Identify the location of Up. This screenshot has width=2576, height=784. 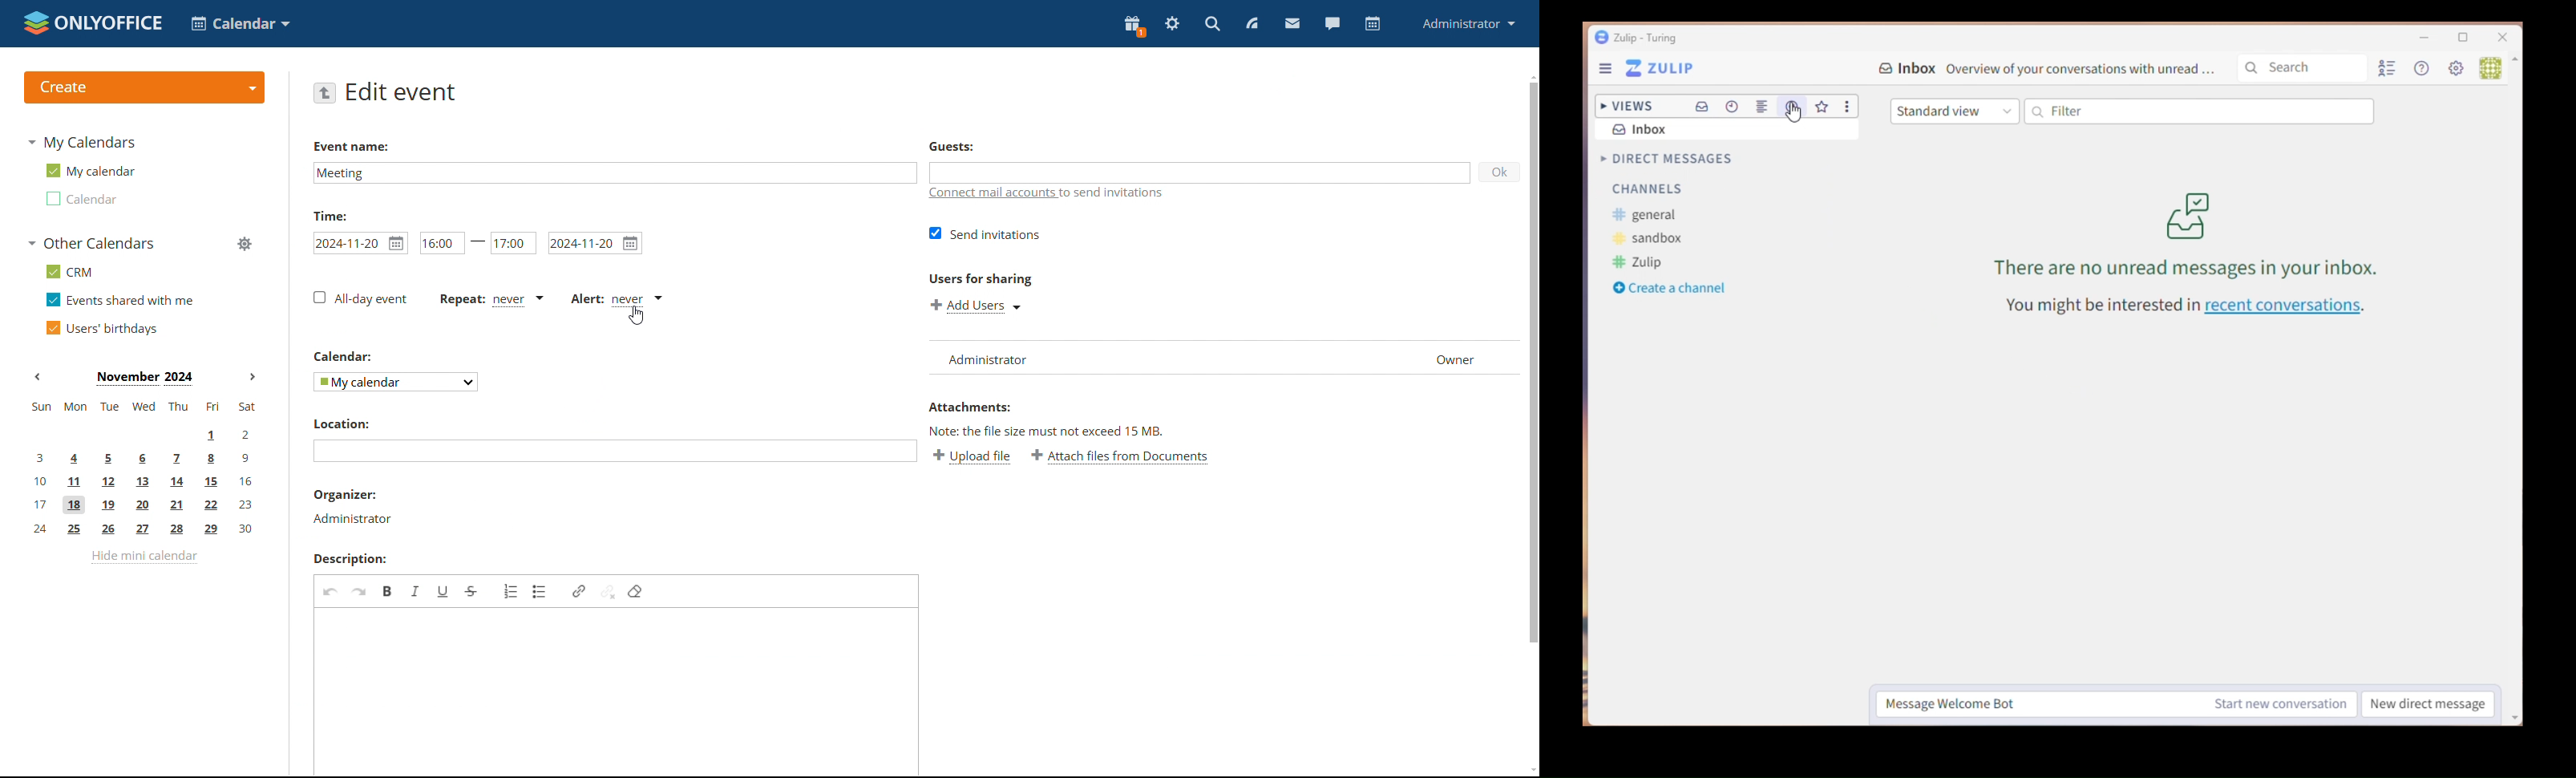
(2517, 65).